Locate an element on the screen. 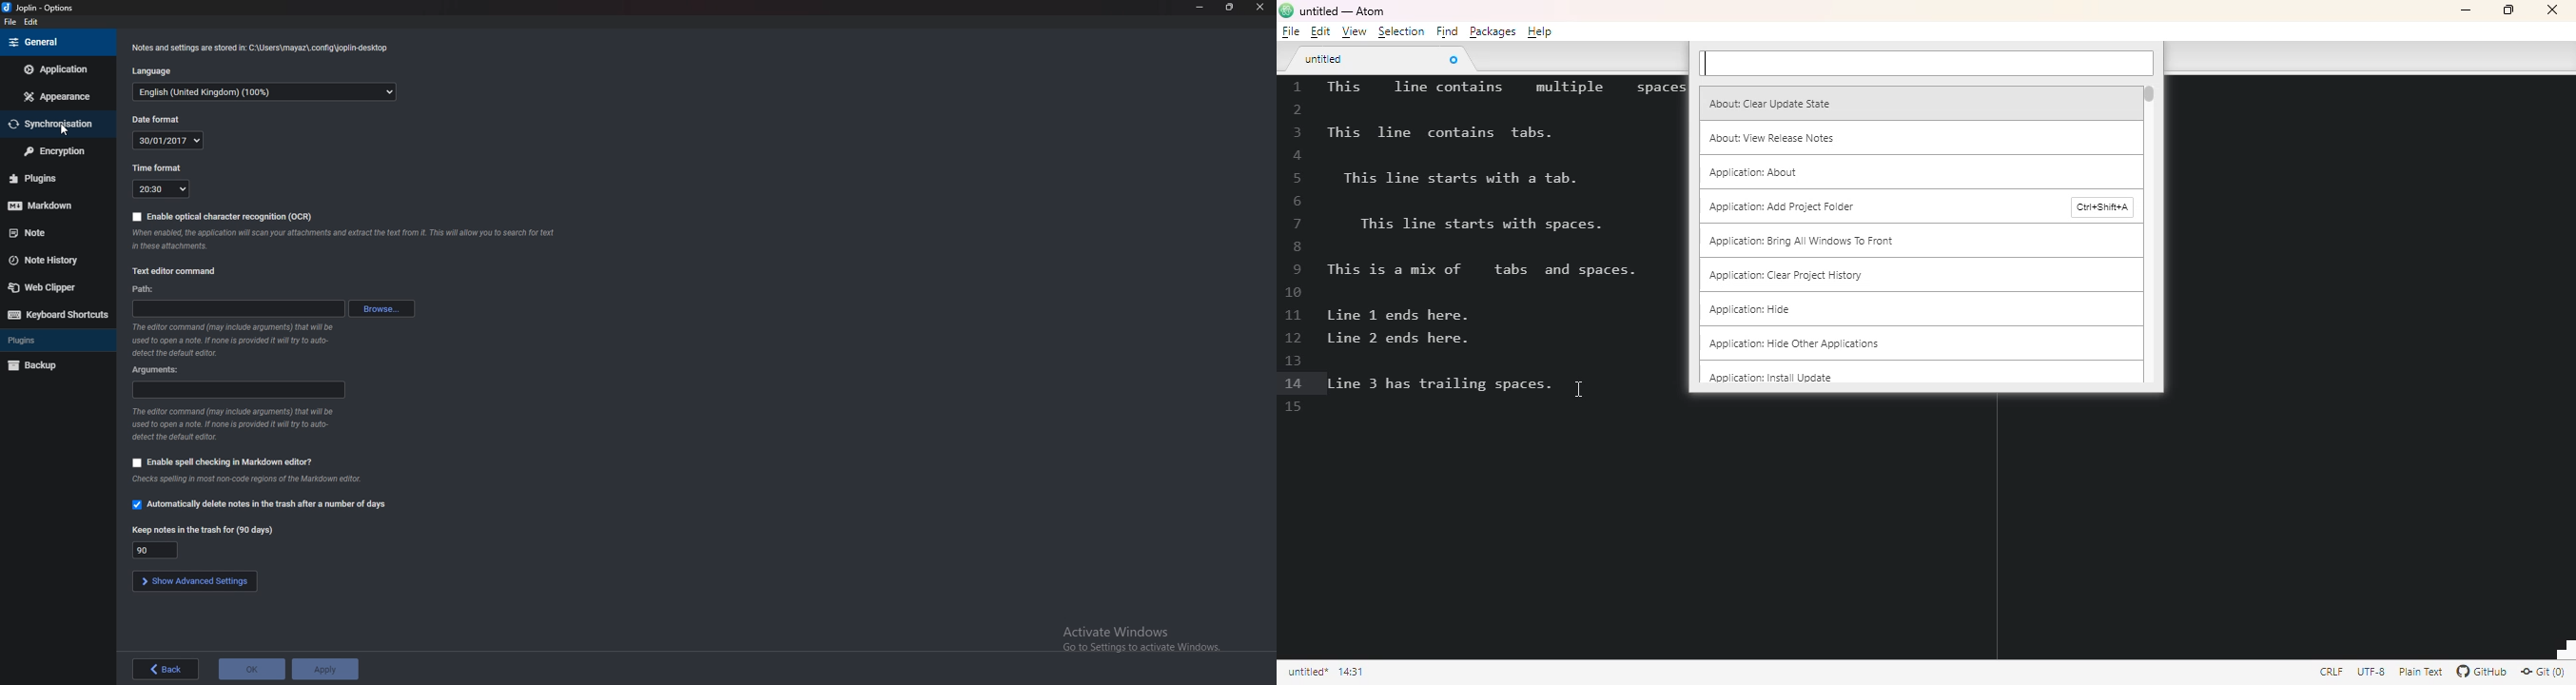  application is located at coordinates (58, 70).